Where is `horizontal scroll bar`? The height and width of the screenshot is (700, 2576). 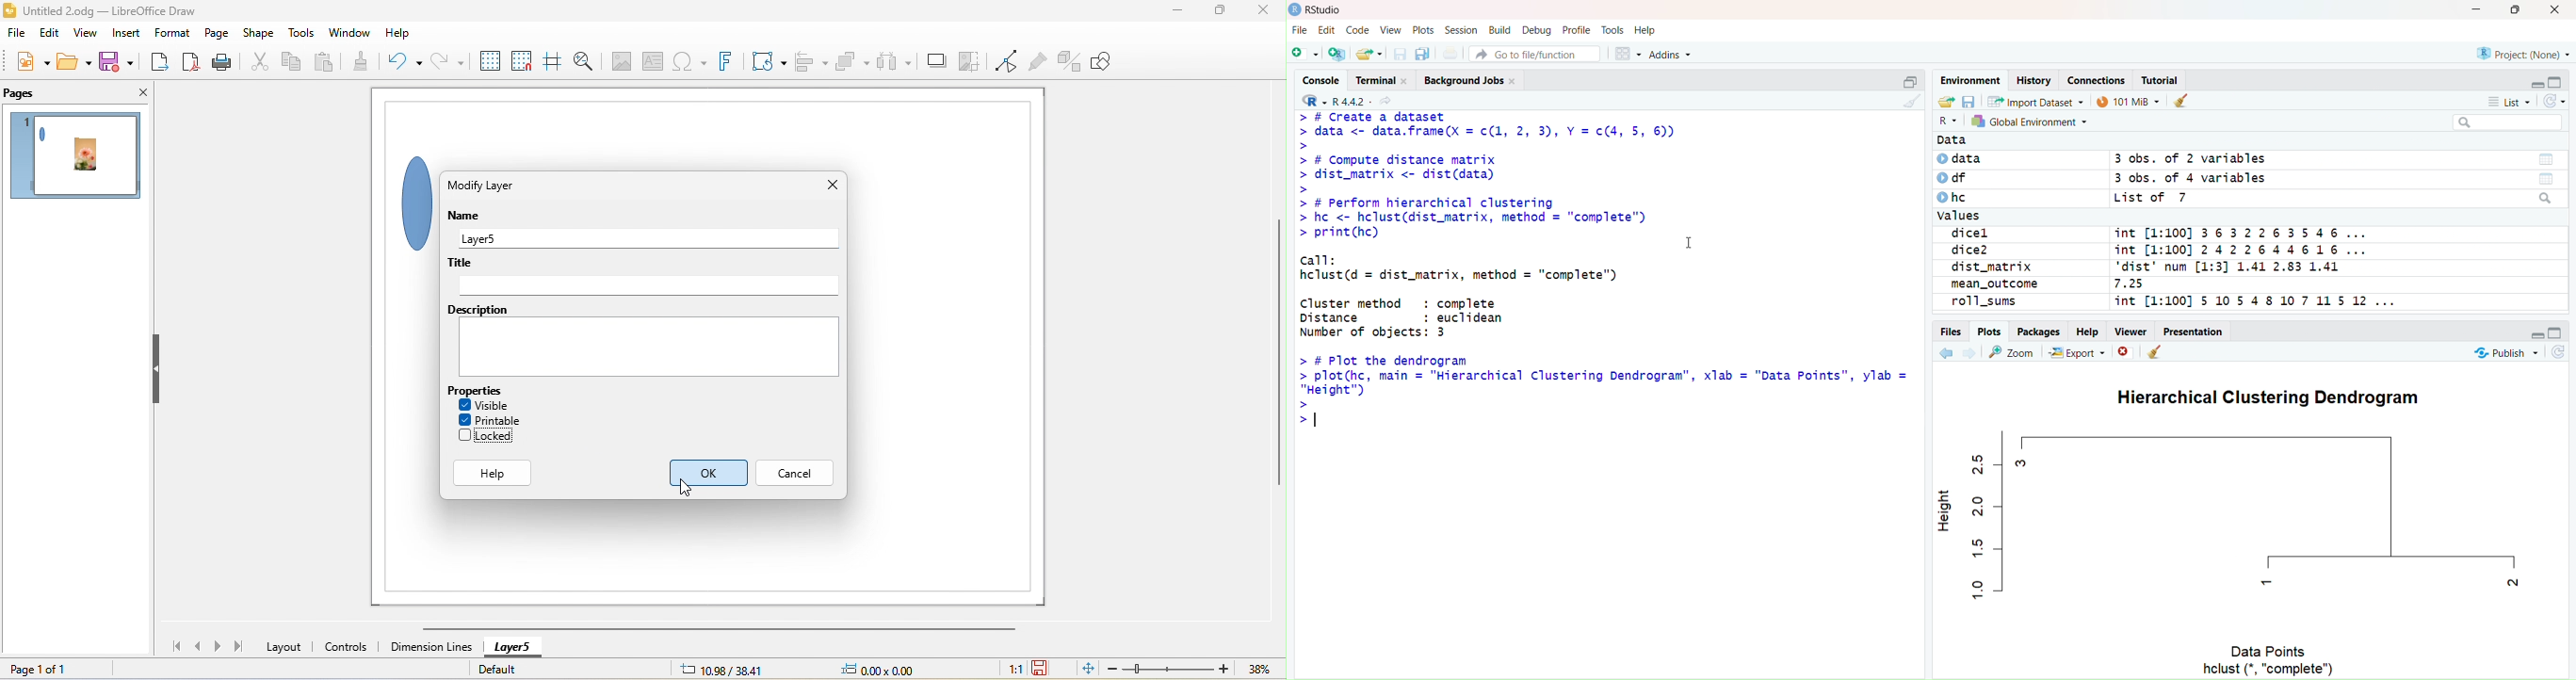 horizontal scroll bar is located at coordinates (719, 628).